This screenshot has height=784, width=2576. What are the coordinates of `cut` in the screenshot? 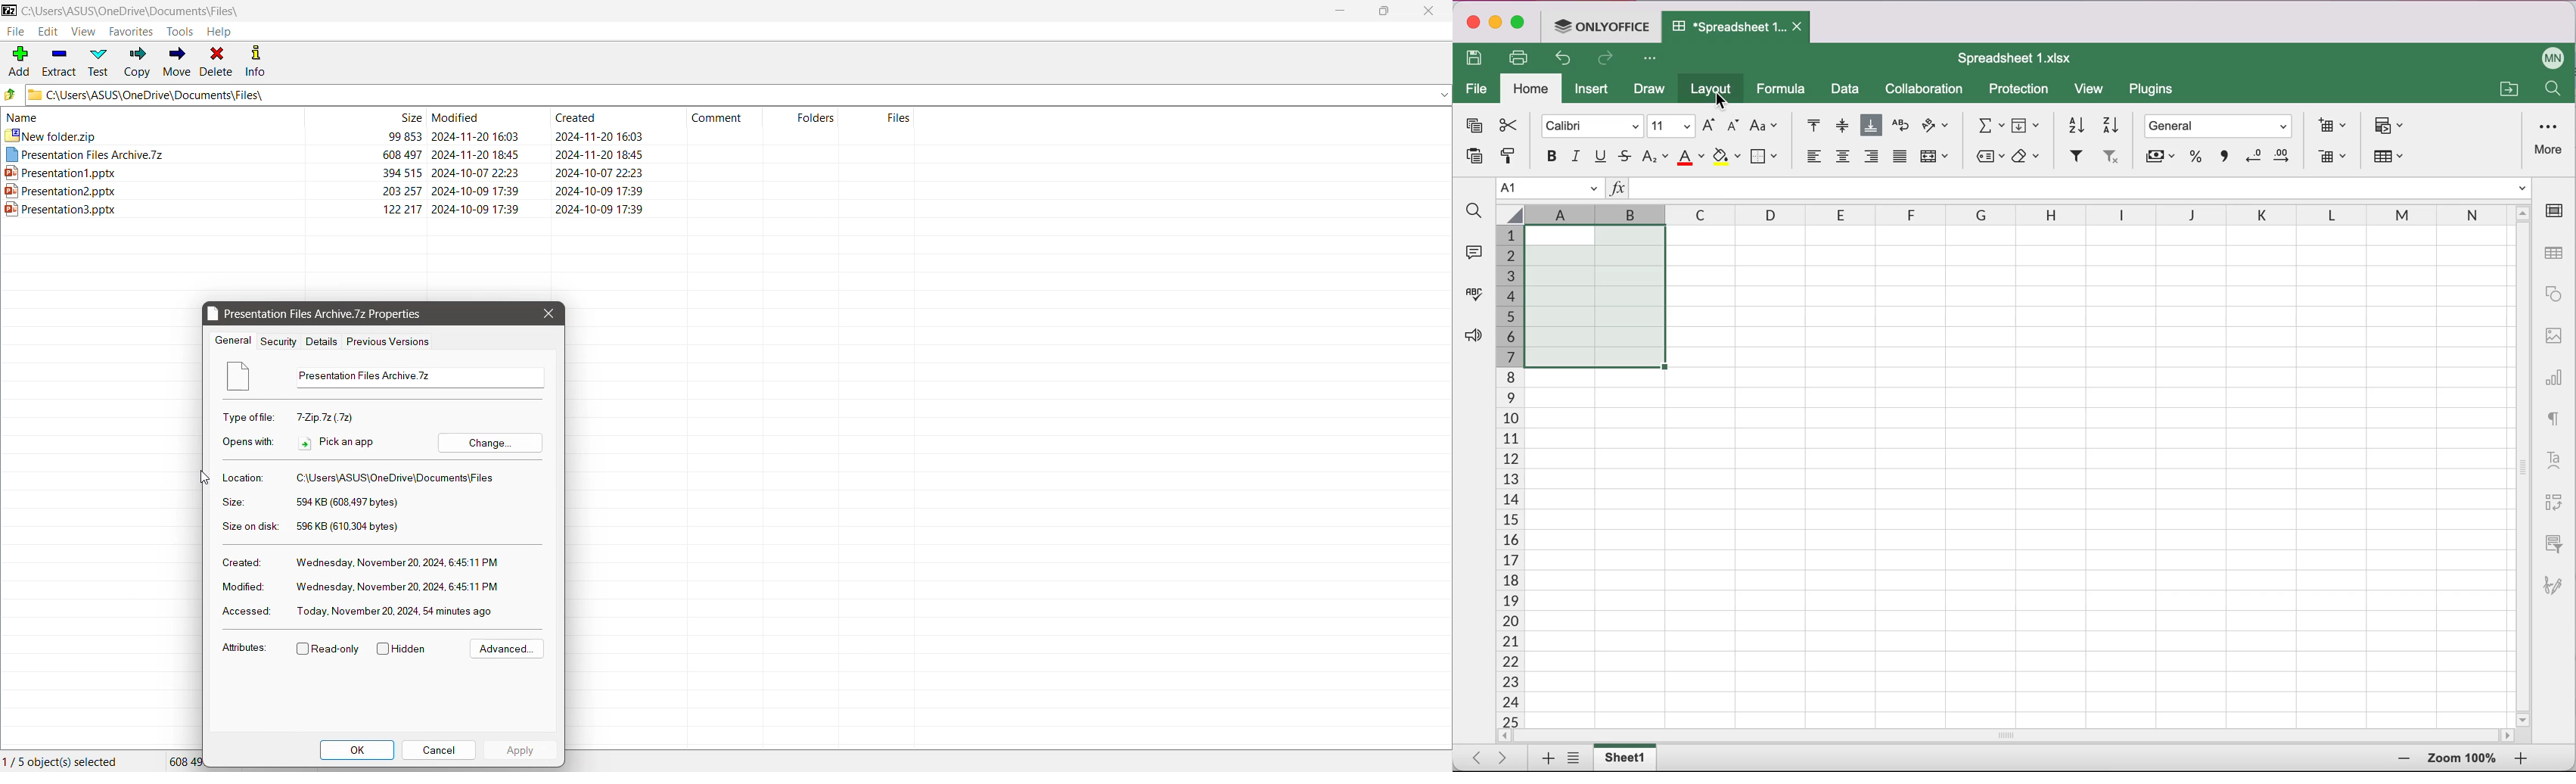 It's located at (1507, 125).